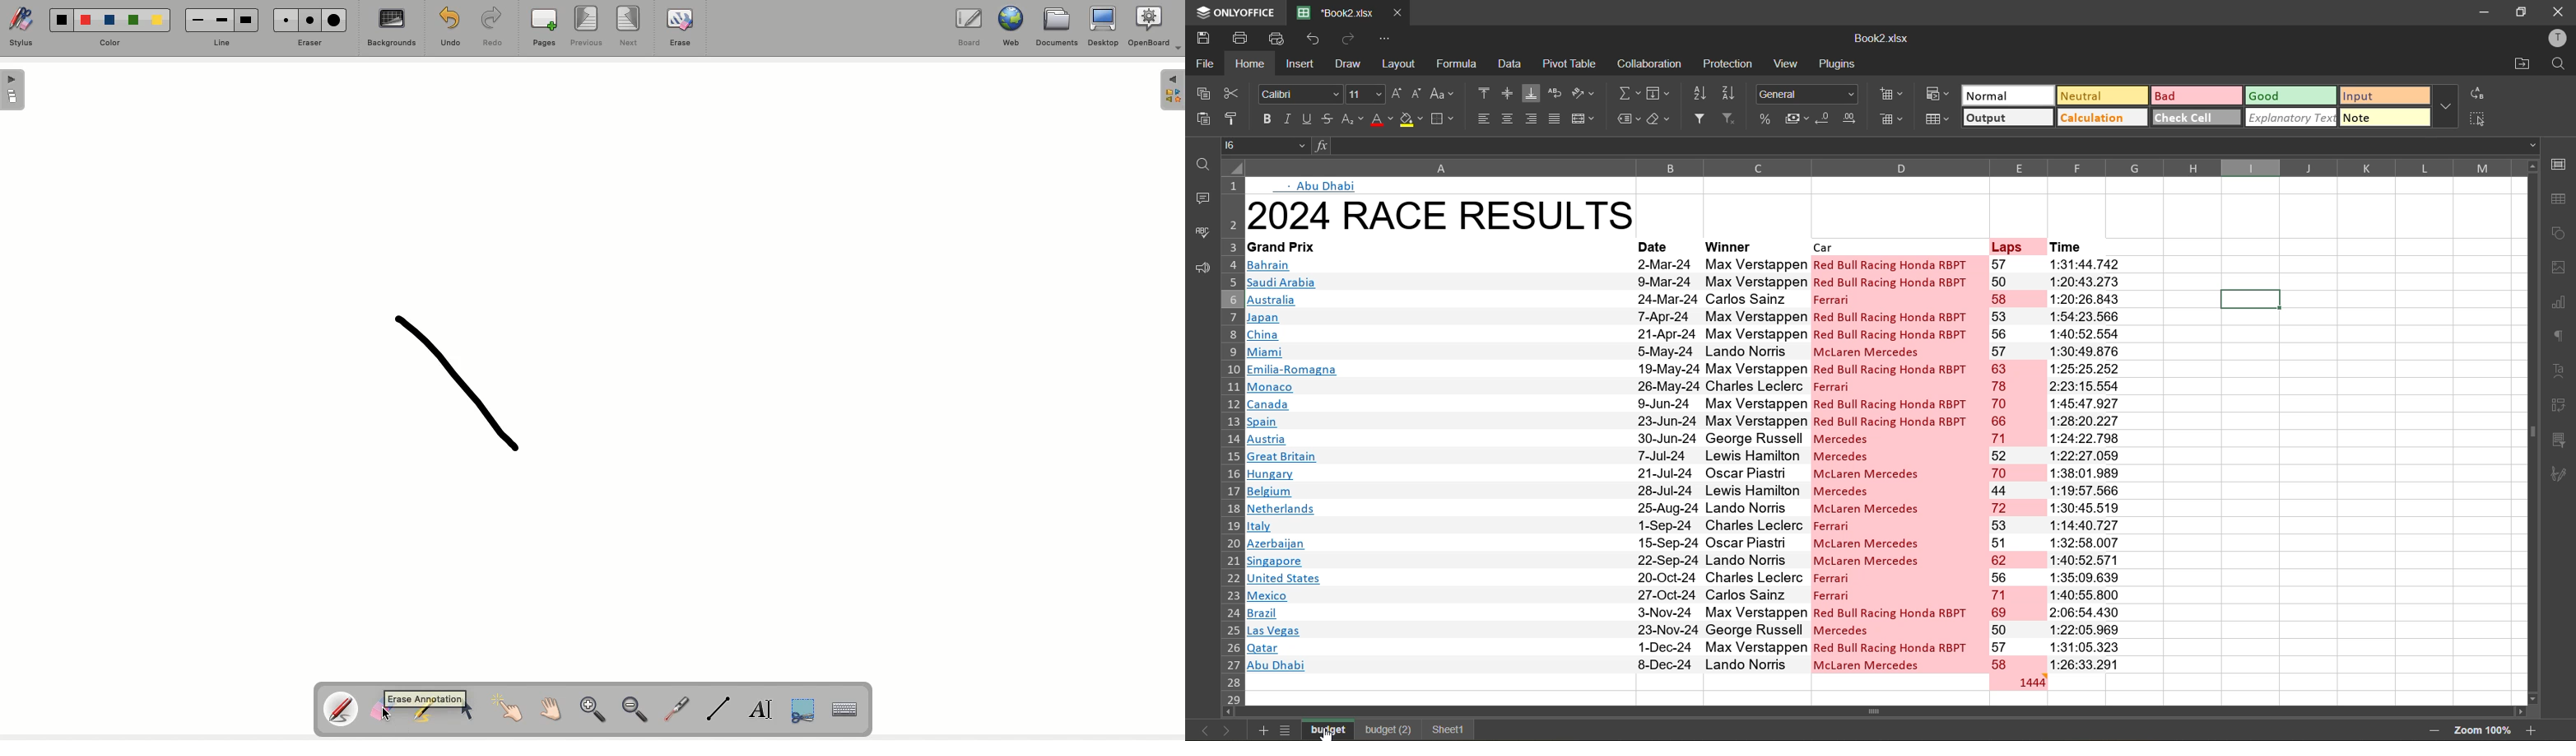 The image size is (2576, 756). Describe the element at coordinates (109, 17) in the screenshot. I see `Blue` at that location.